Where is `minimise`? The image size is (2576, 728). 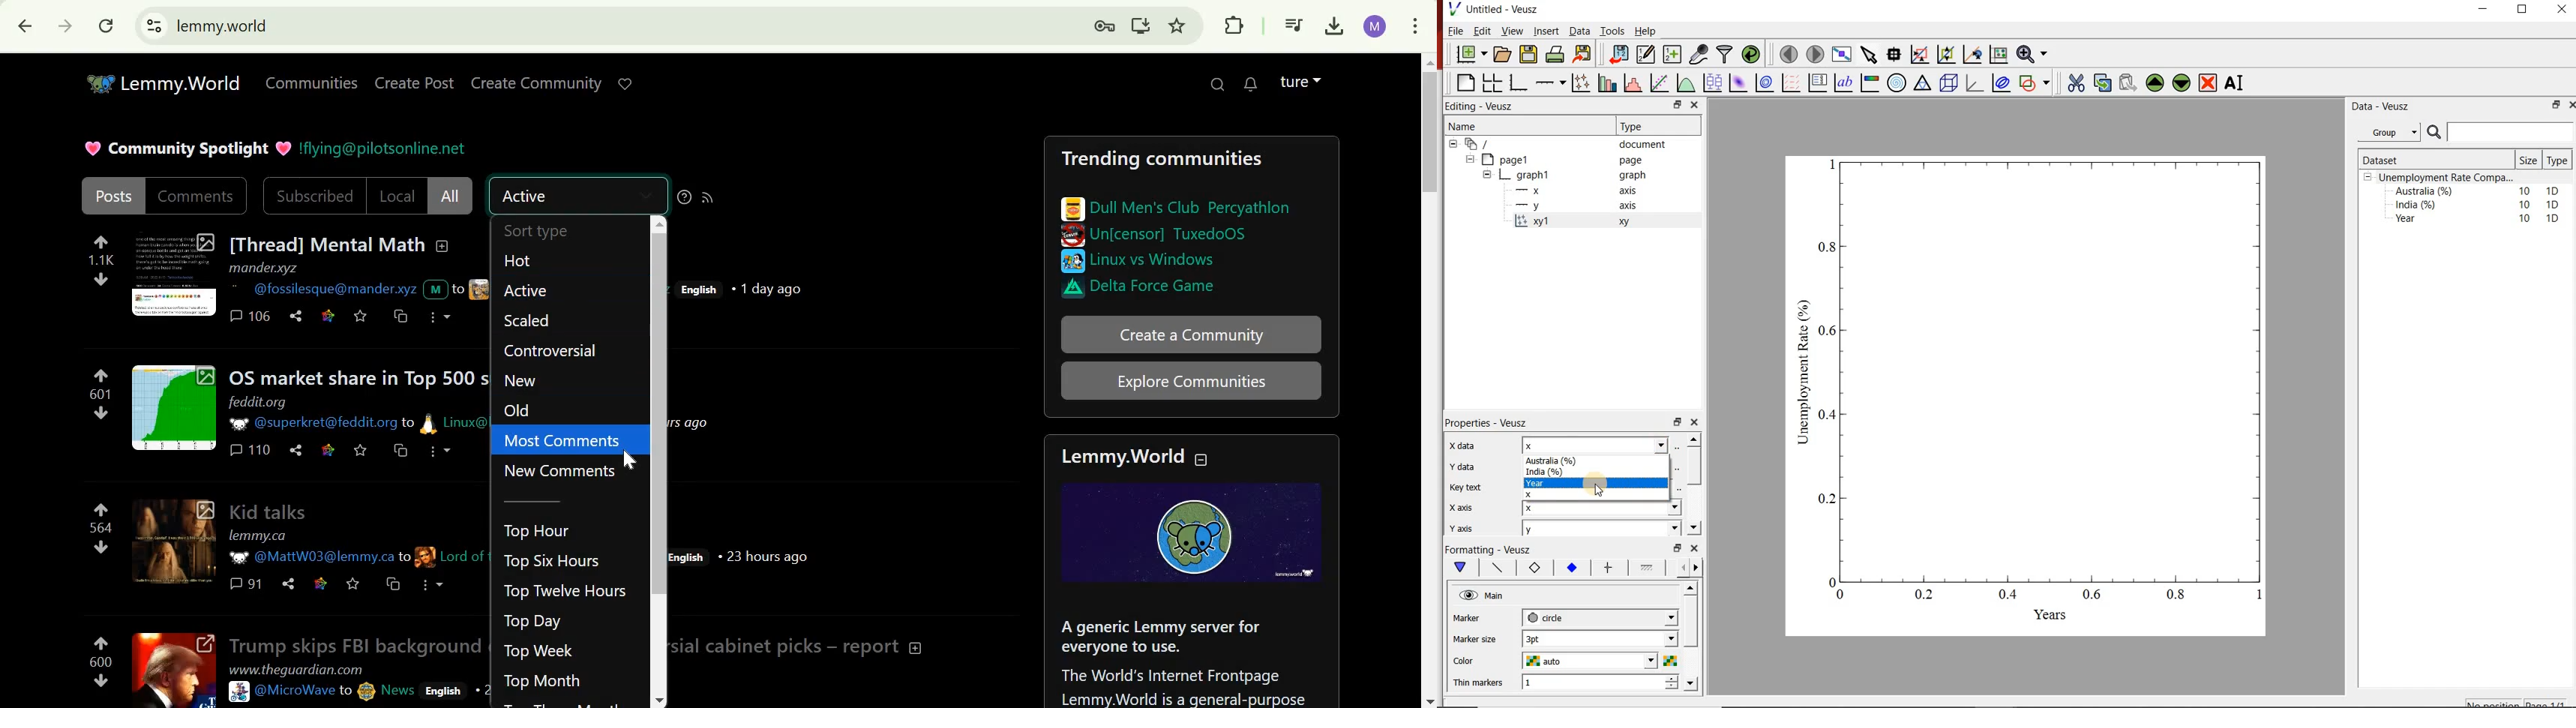 minimise is located at coordinates (2555, 104).